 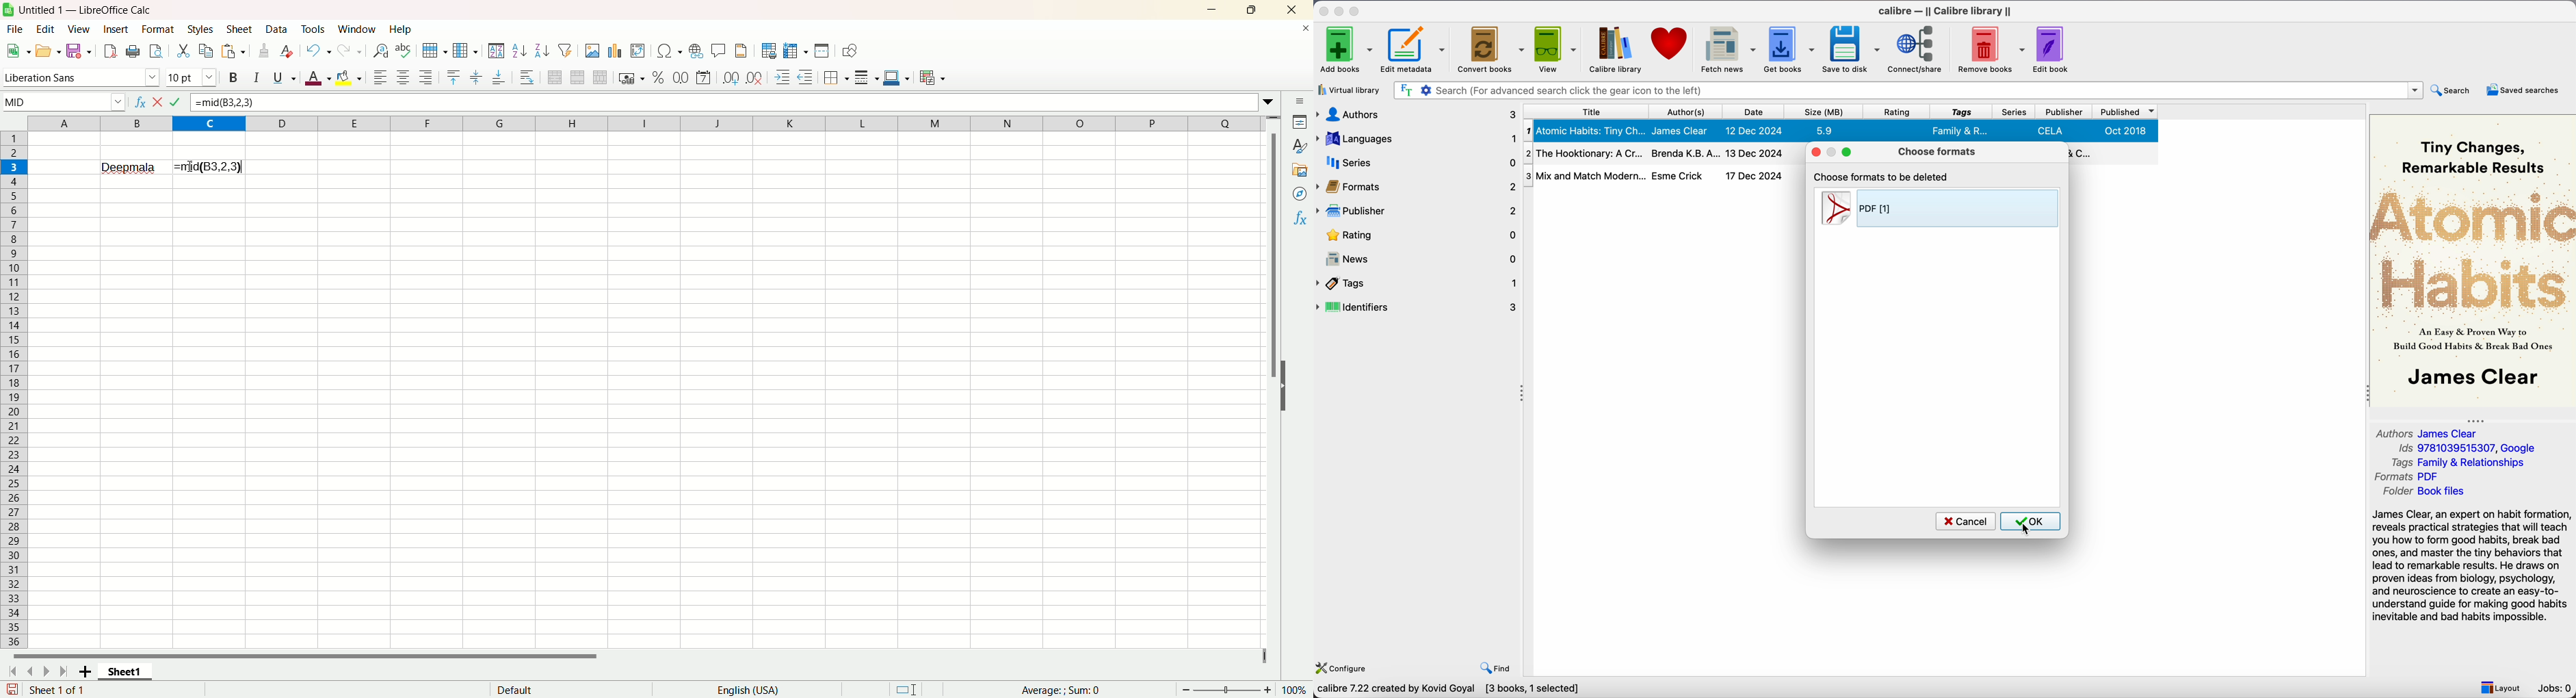 I want to click on add books, so click(x=1345, y=49).